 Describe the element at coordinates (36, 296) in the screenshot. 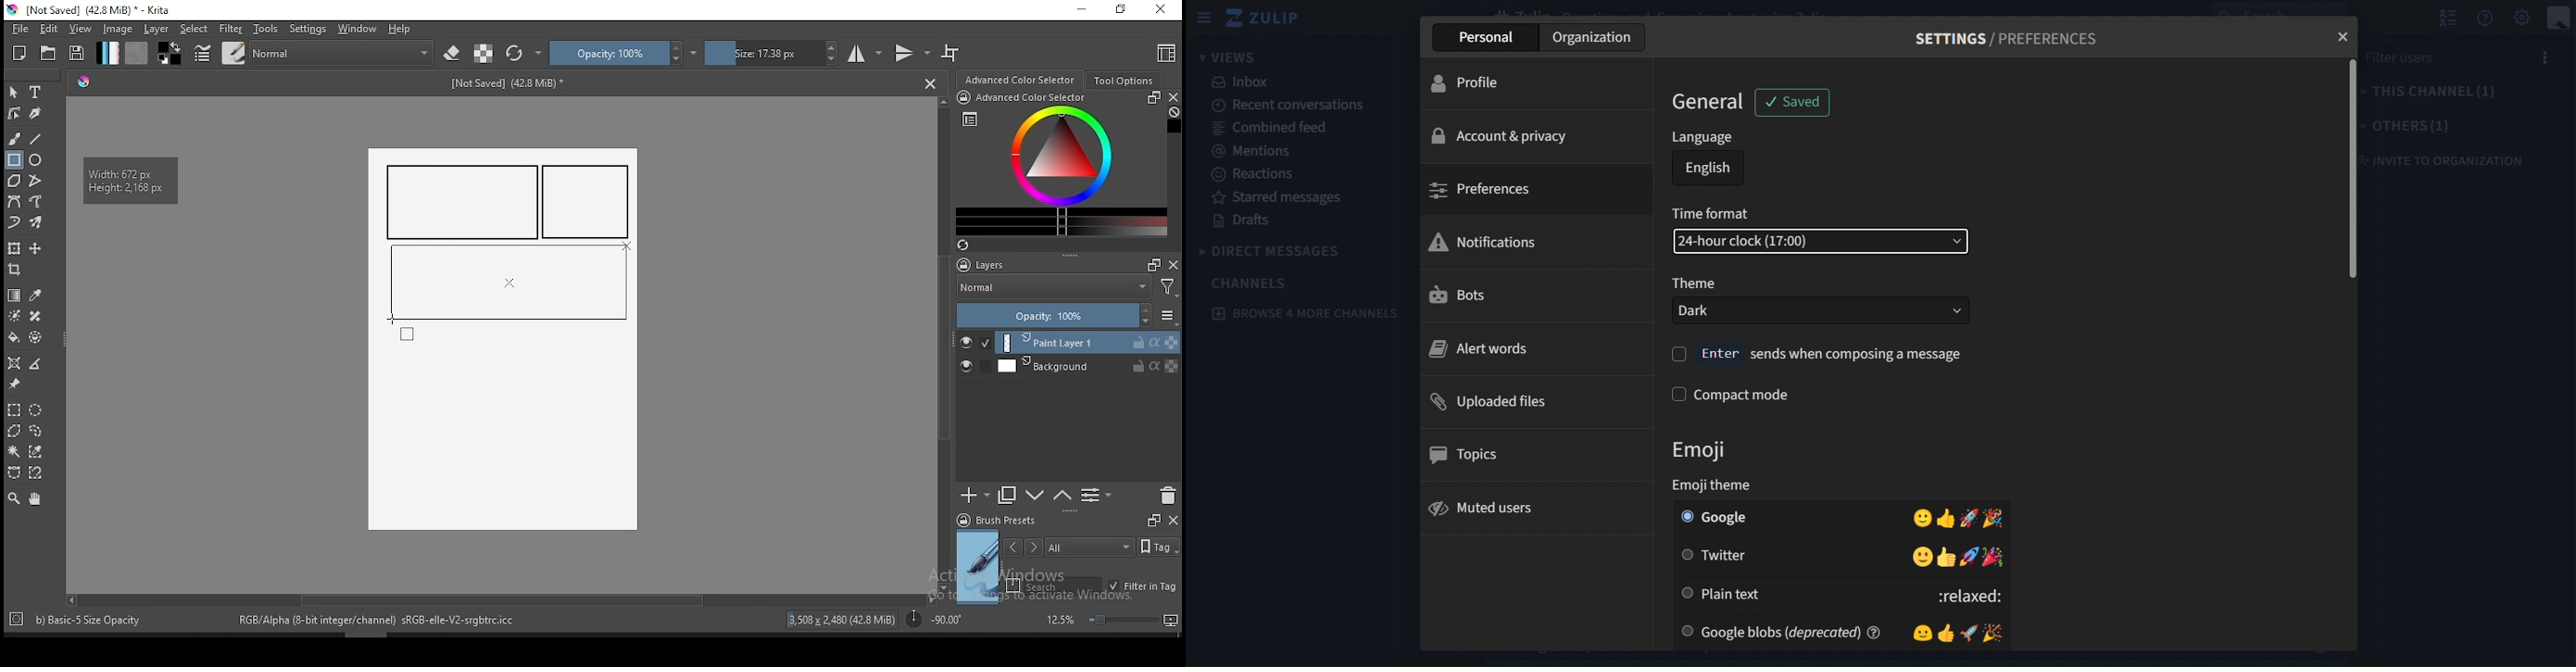

I see `pick a color from image and current layer` at that location.